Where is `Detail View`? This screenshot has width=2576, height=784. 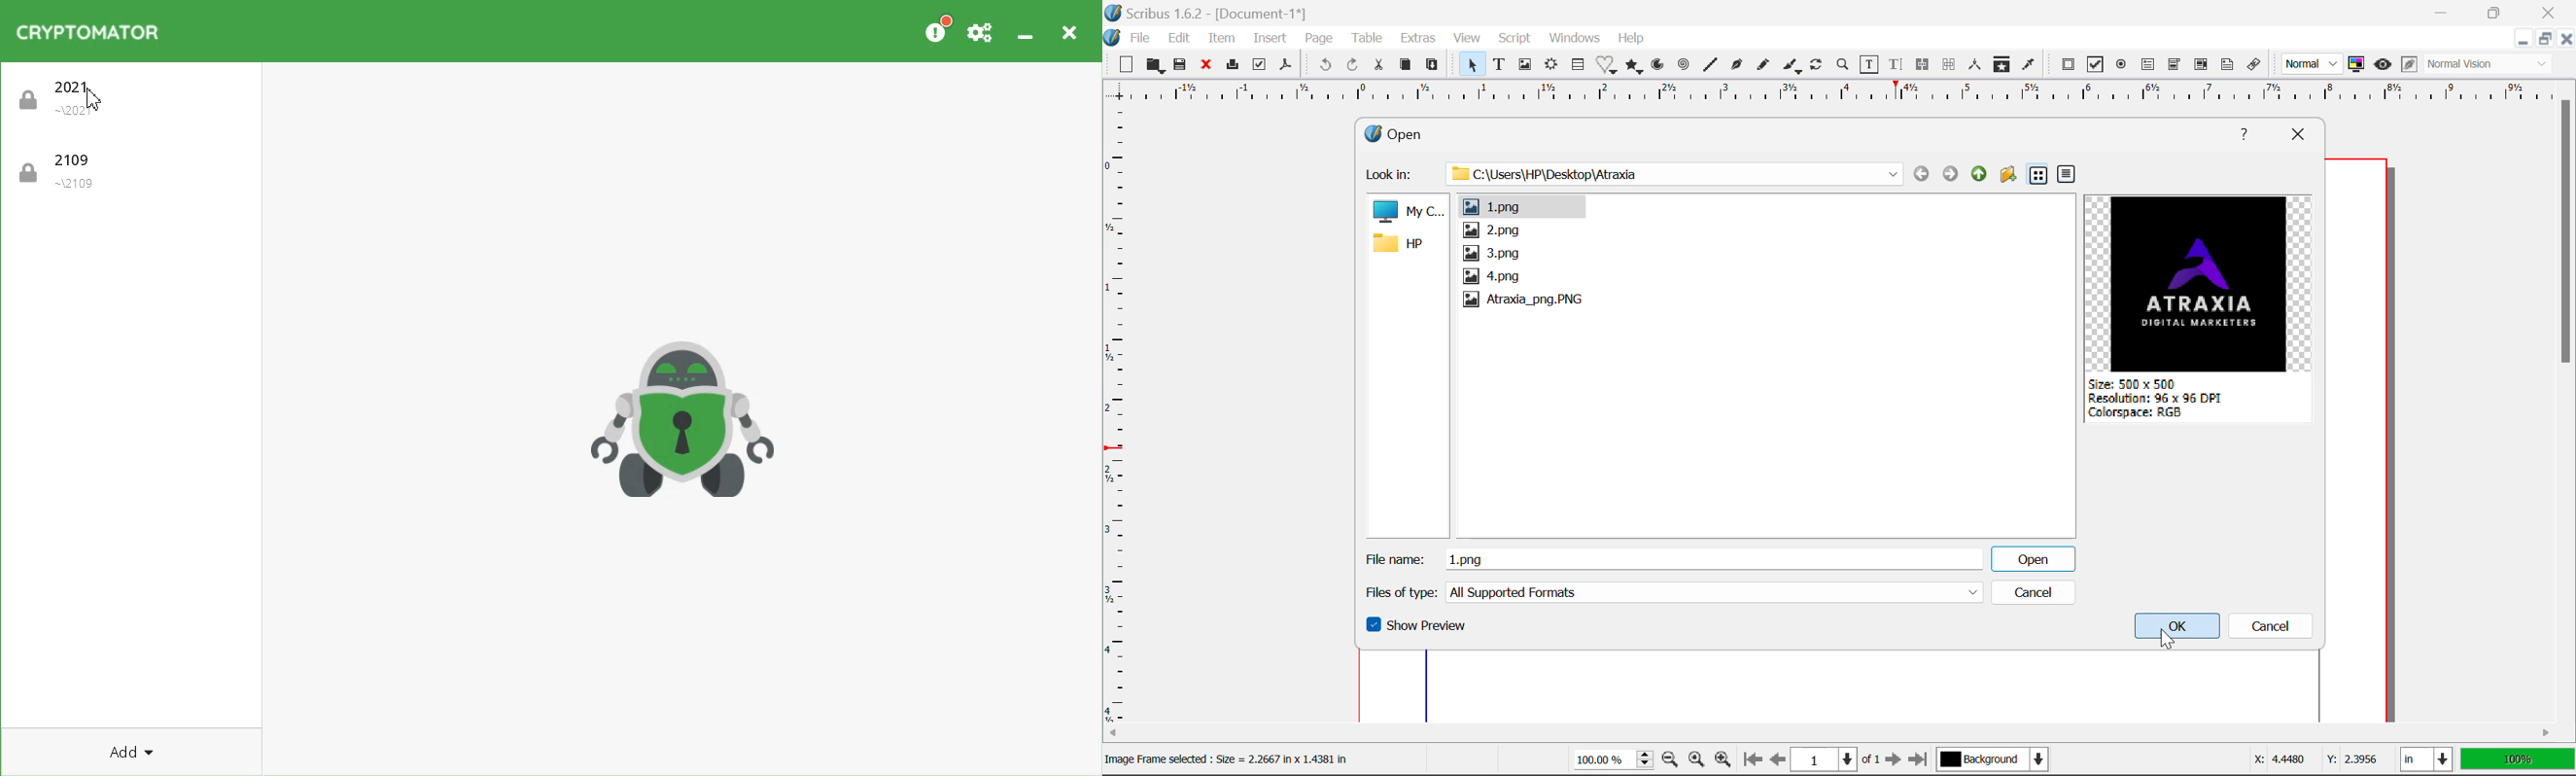
Detail View is located at coordinates (2067, 174).